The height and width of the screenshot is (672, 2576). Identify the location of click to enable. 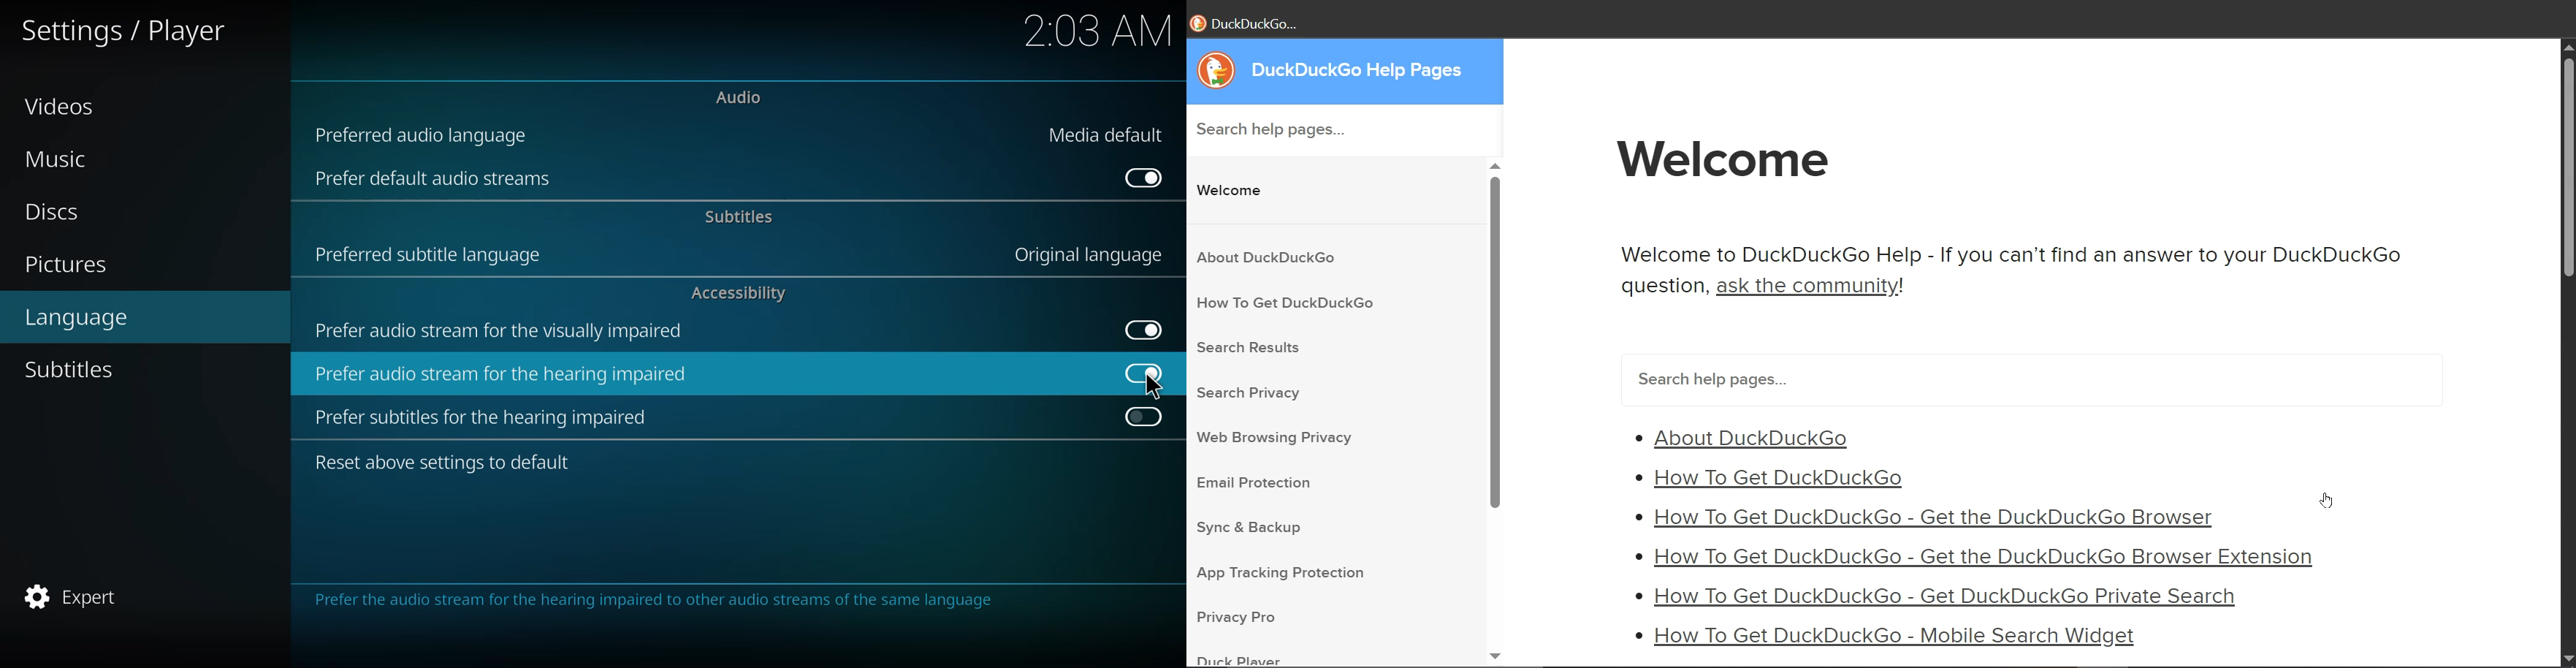
(1144, 418).